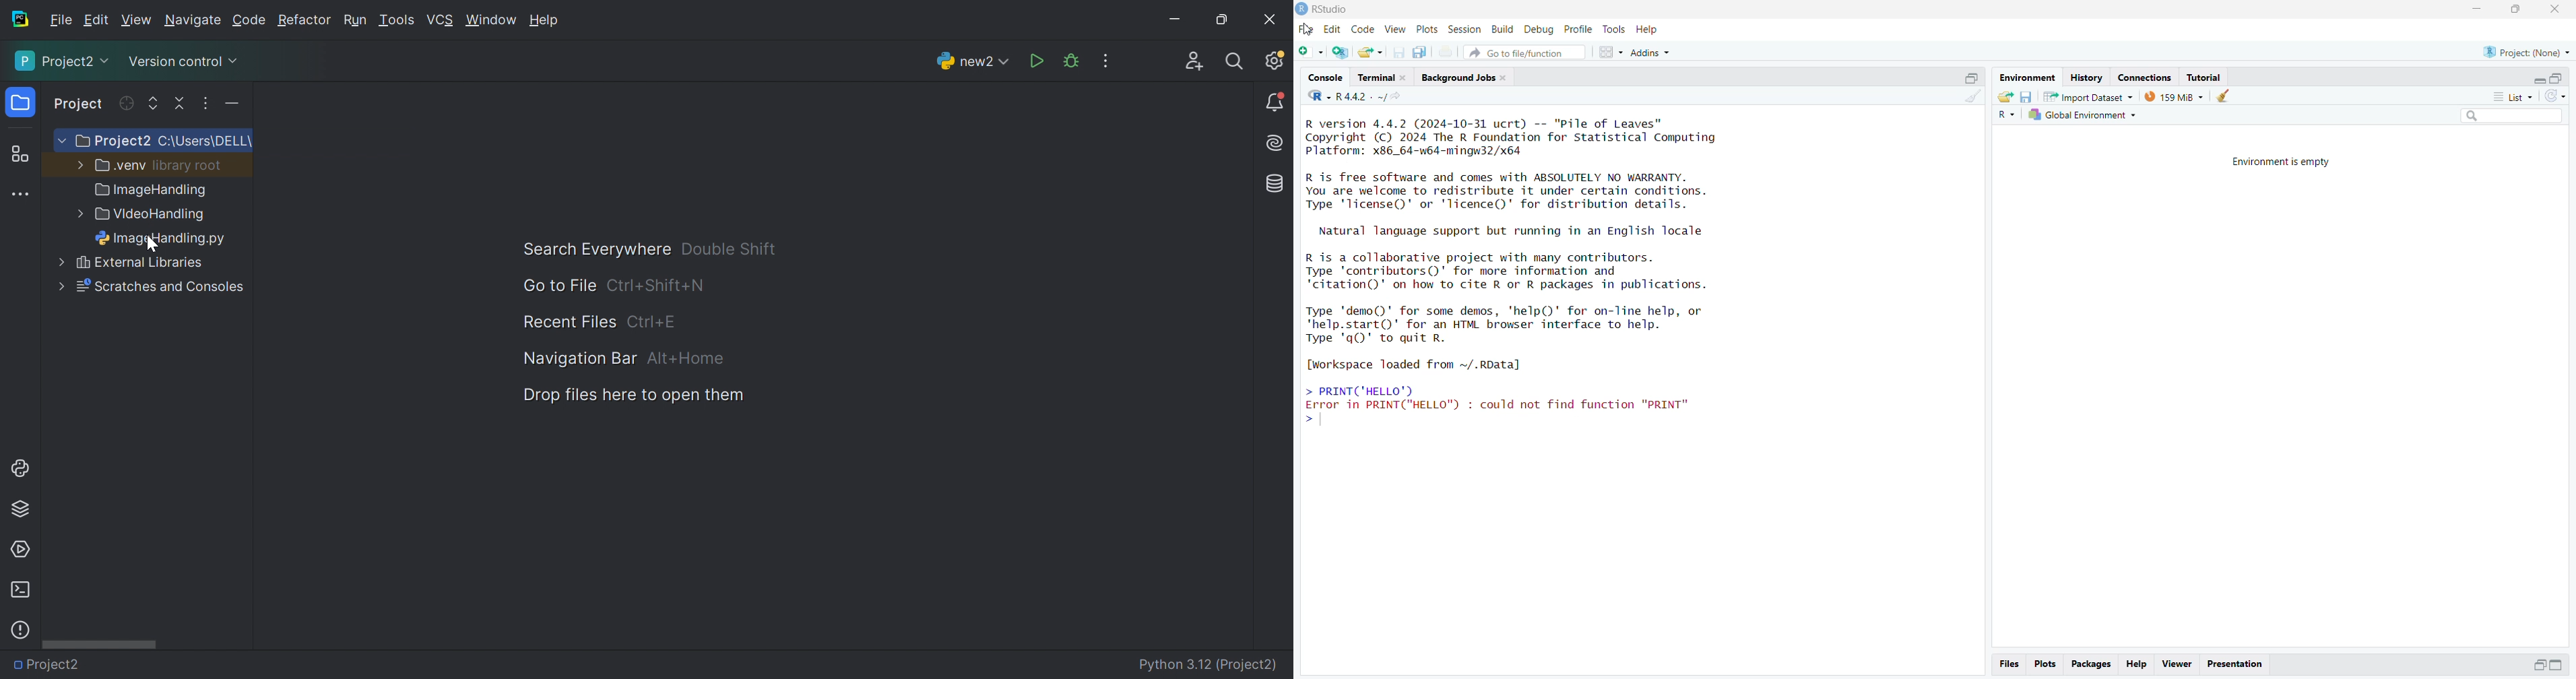  What do you see at coordinates (1420, 52) in the screenshot?
I see `save all open documents` at bounding box center [1420, 52].